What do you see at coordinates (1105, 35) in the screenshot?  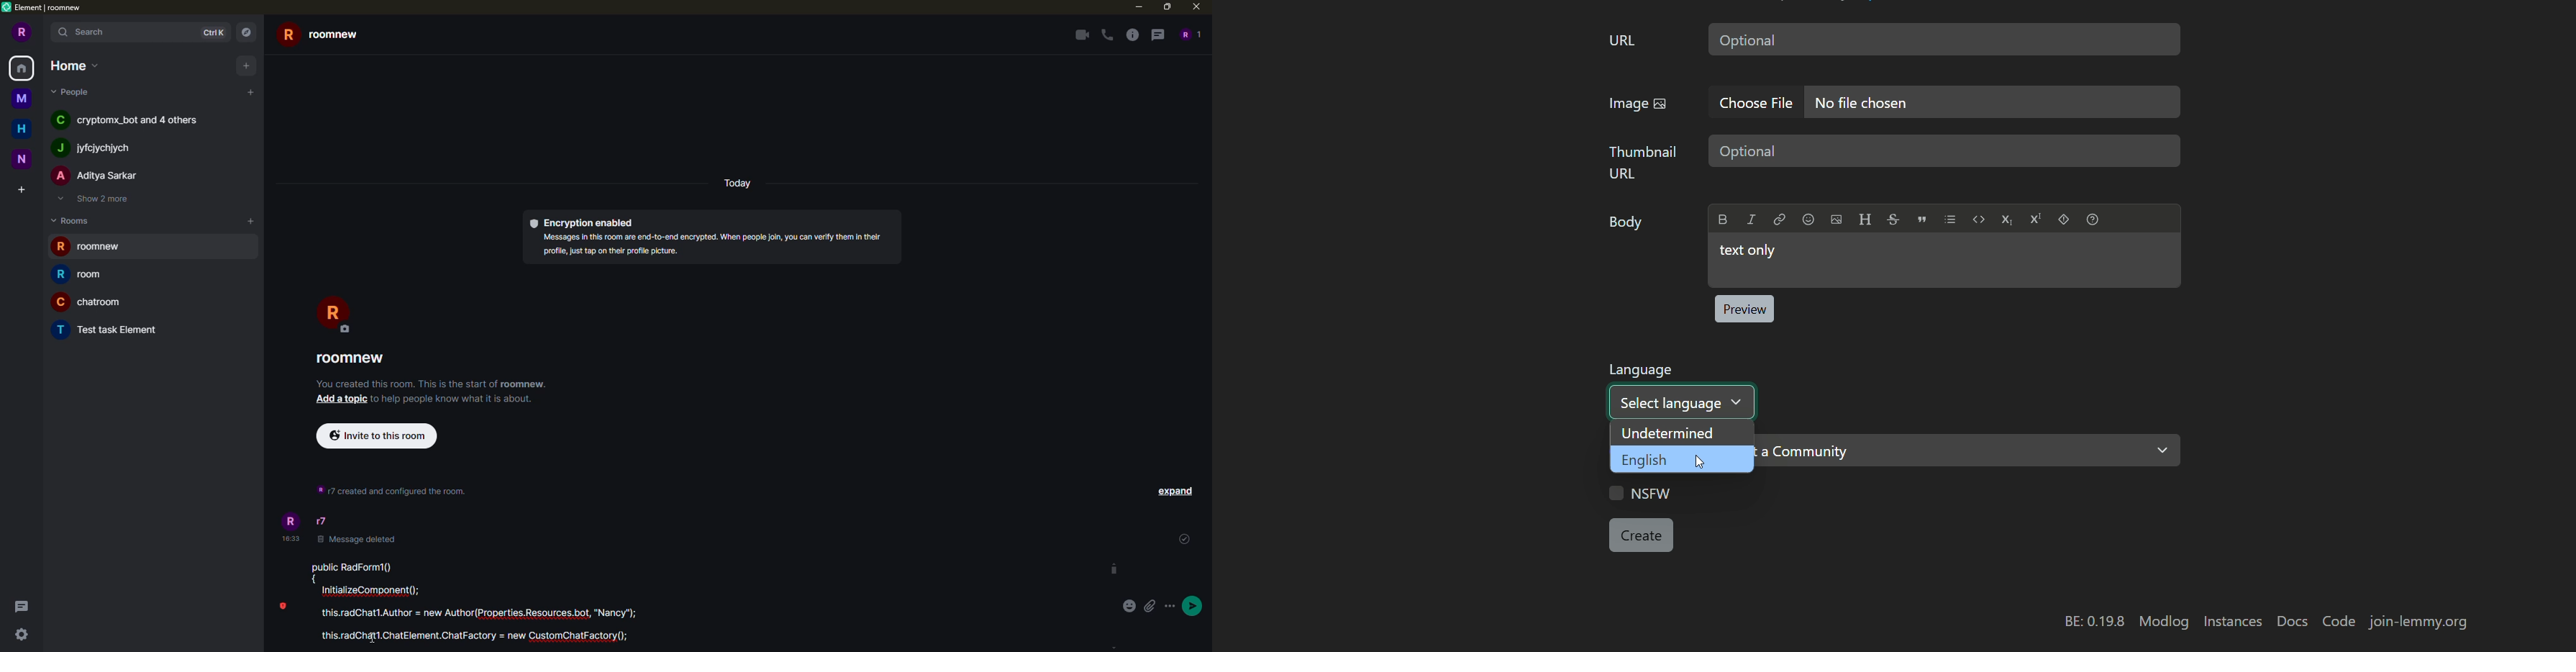 I see `voice call` at bounding box center [1105, 35].